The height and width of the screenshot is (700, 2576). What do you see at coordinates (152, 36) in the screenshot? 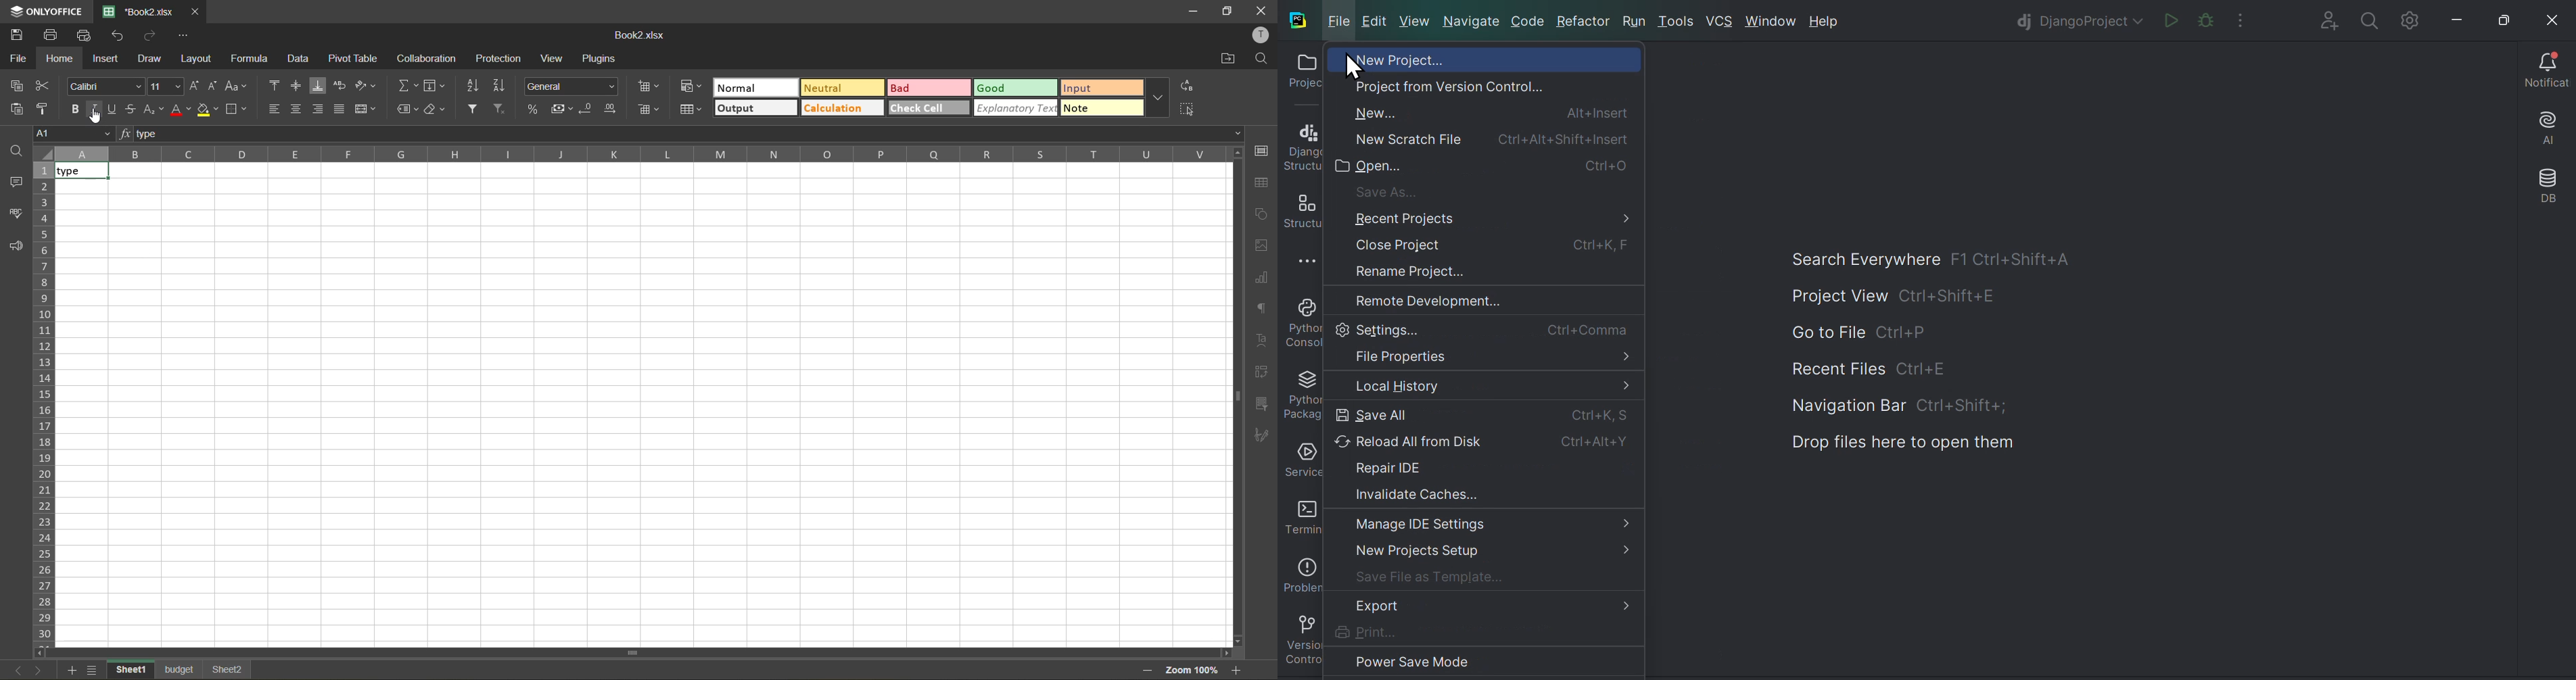
I see `redo` at bounding box center [152, 36].